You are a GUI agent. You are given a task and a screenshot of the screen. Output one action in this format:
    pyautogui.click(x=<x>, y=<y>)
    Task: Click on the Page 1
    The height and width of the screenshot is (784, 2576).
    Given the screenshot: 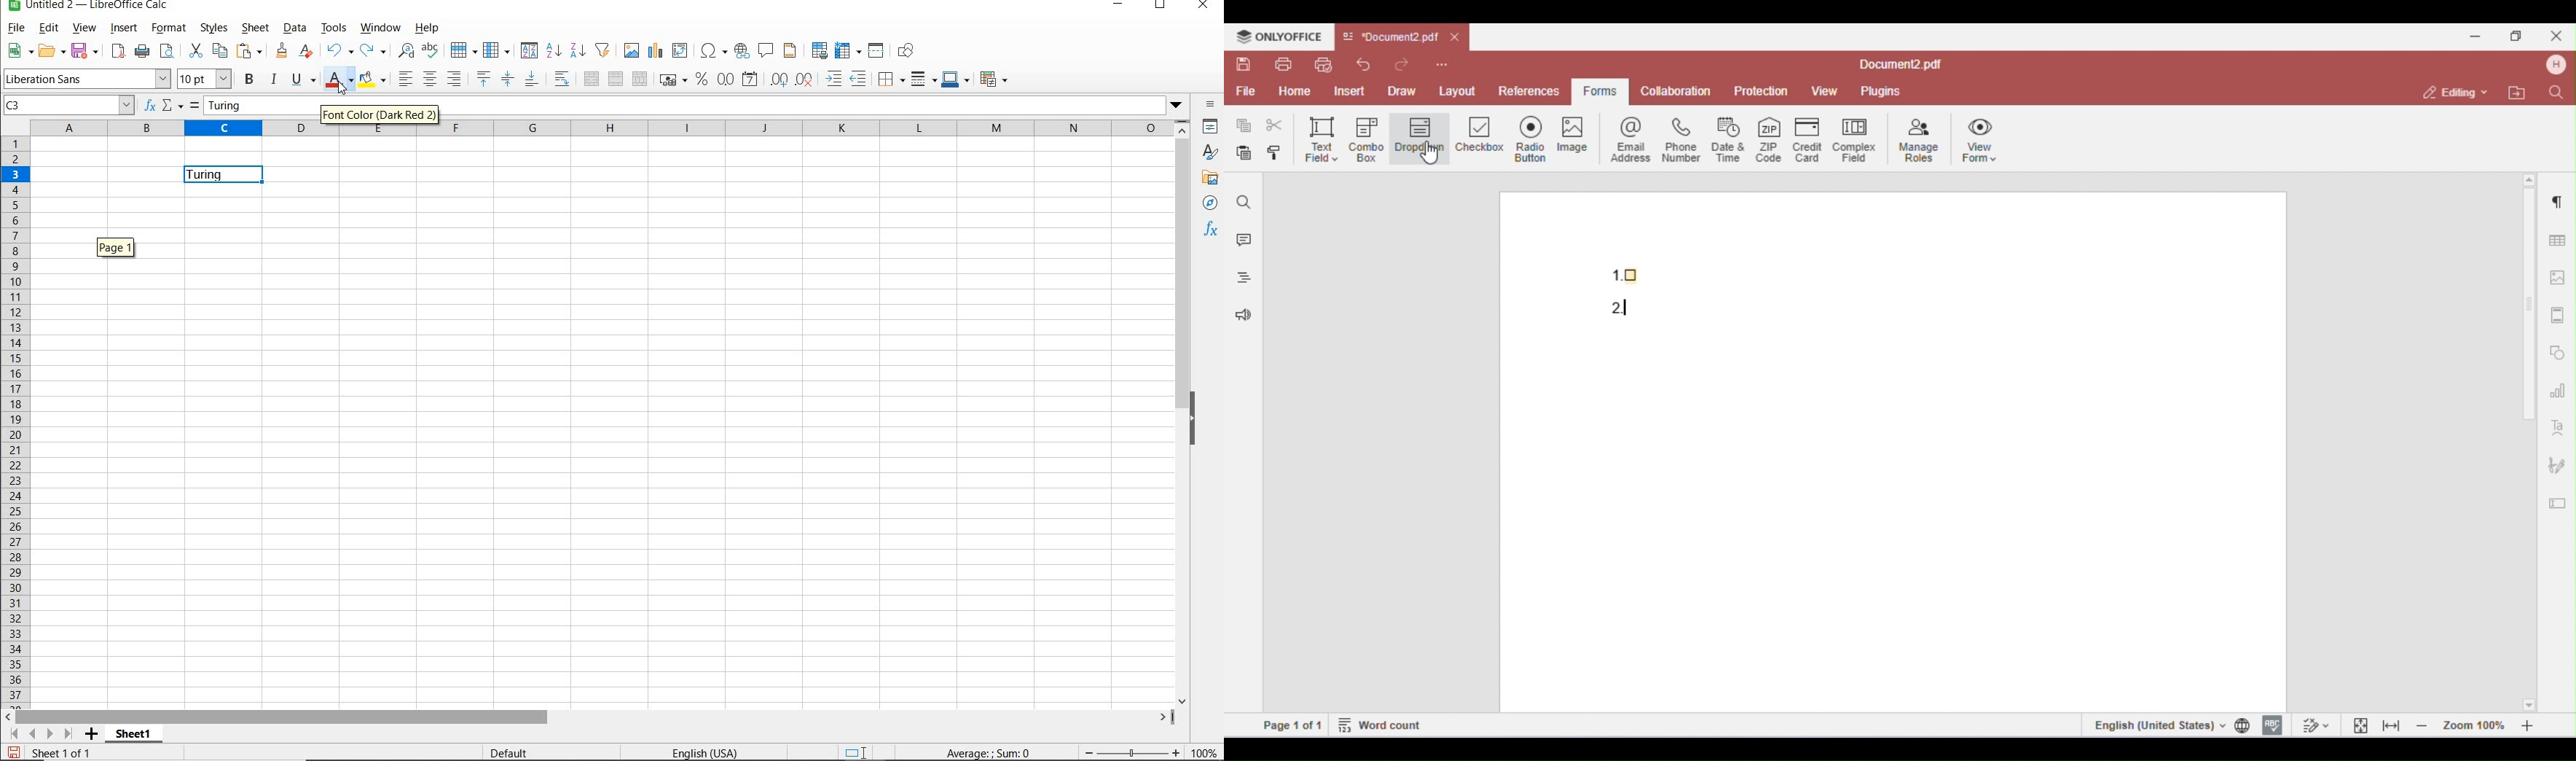 What is the action you would take?
    pyautogui.click(x=115, y=249)
    